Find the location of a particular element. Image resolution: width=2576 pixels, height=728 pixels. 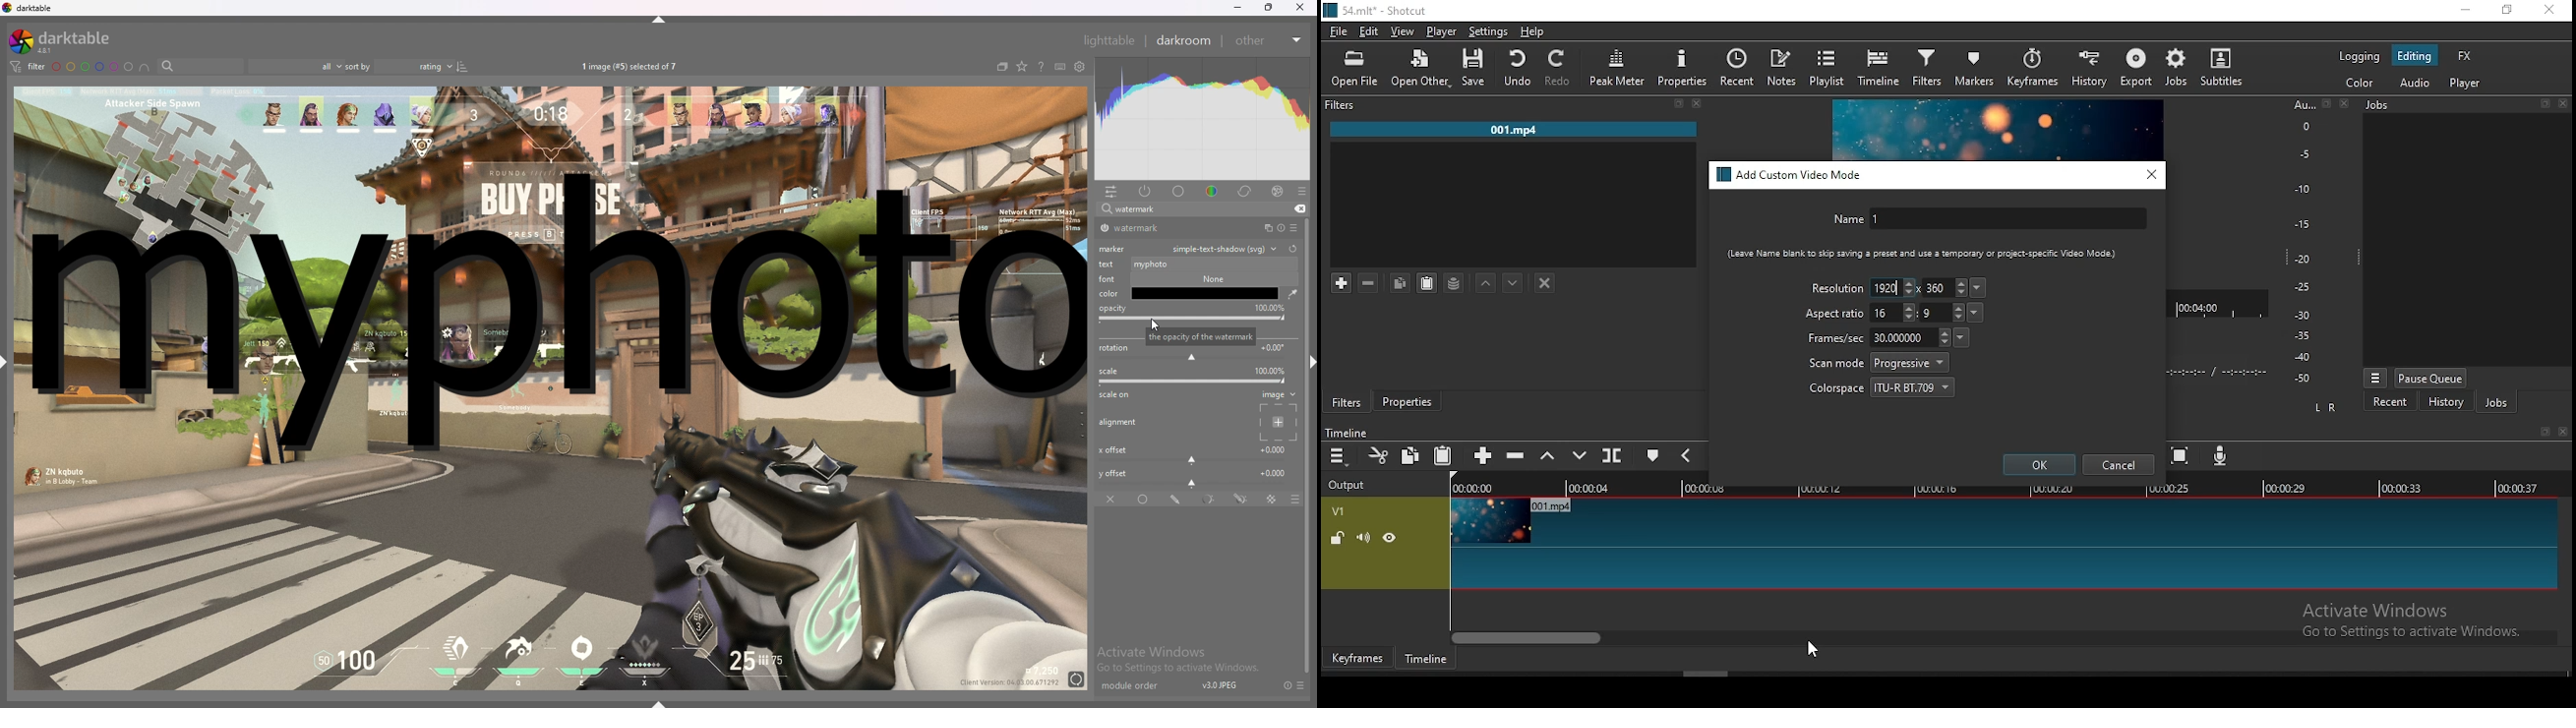

player is located at coordinates (1443, 32).